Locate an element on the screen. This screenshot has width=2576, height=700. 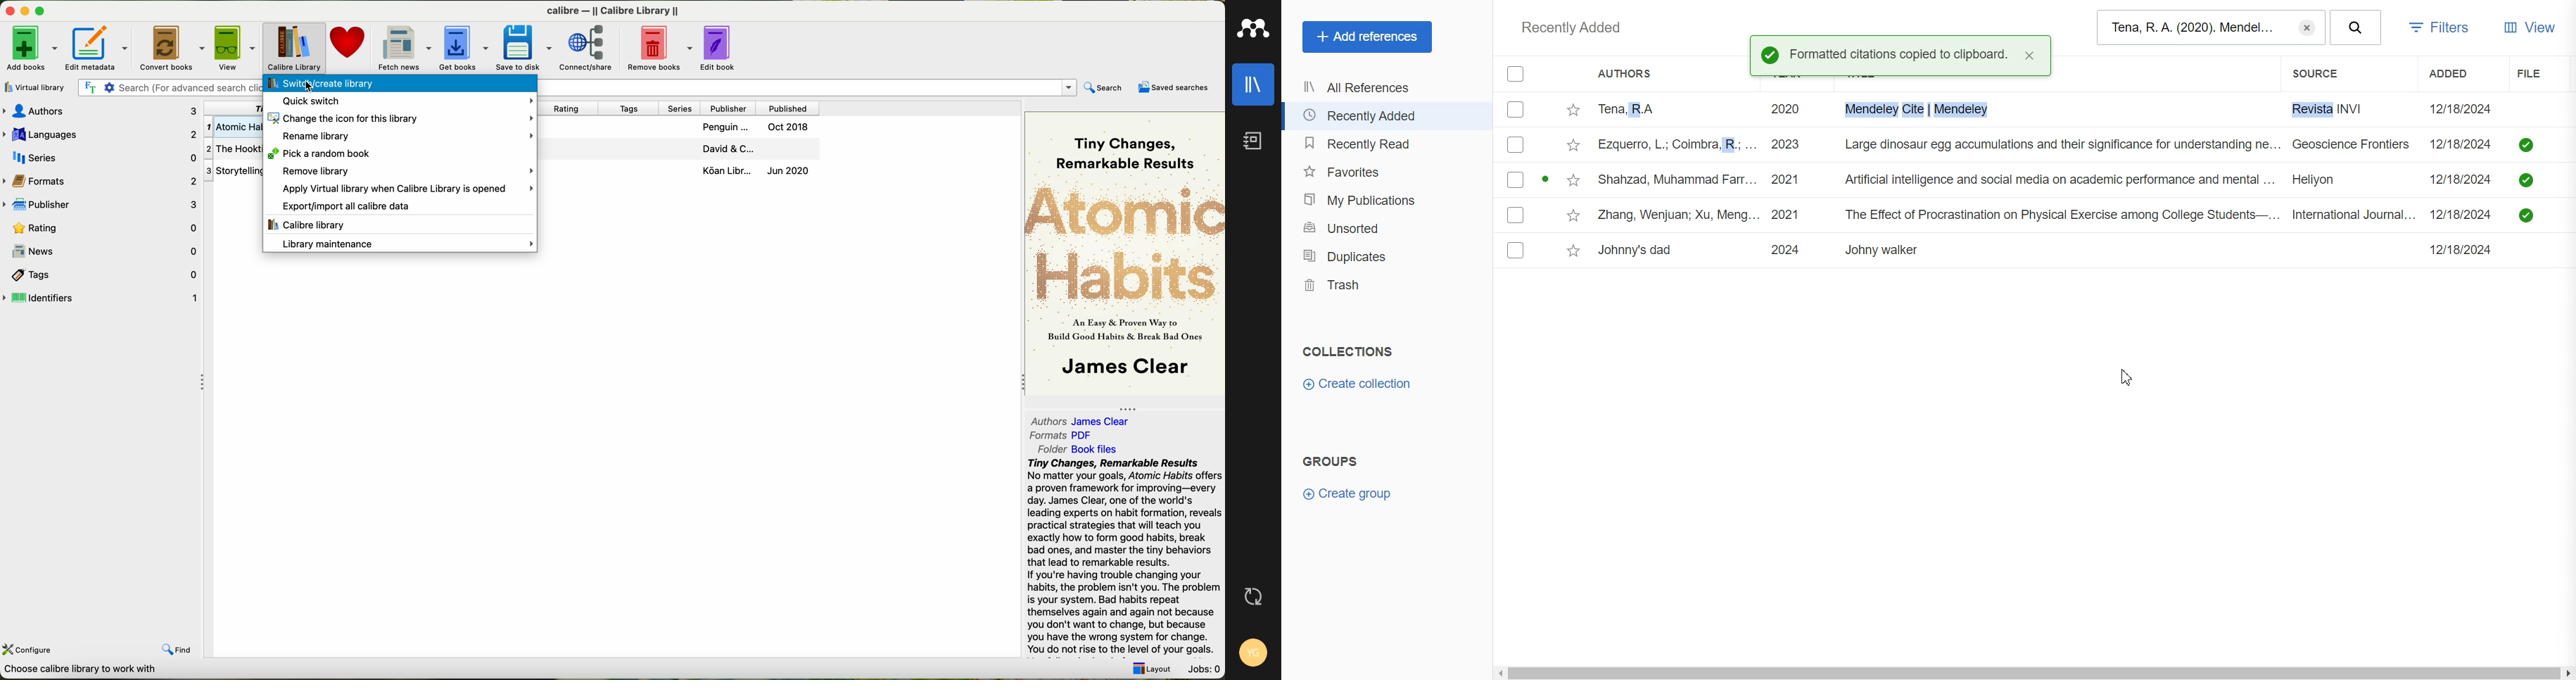
David & C... is located at coordinates (754, 151).